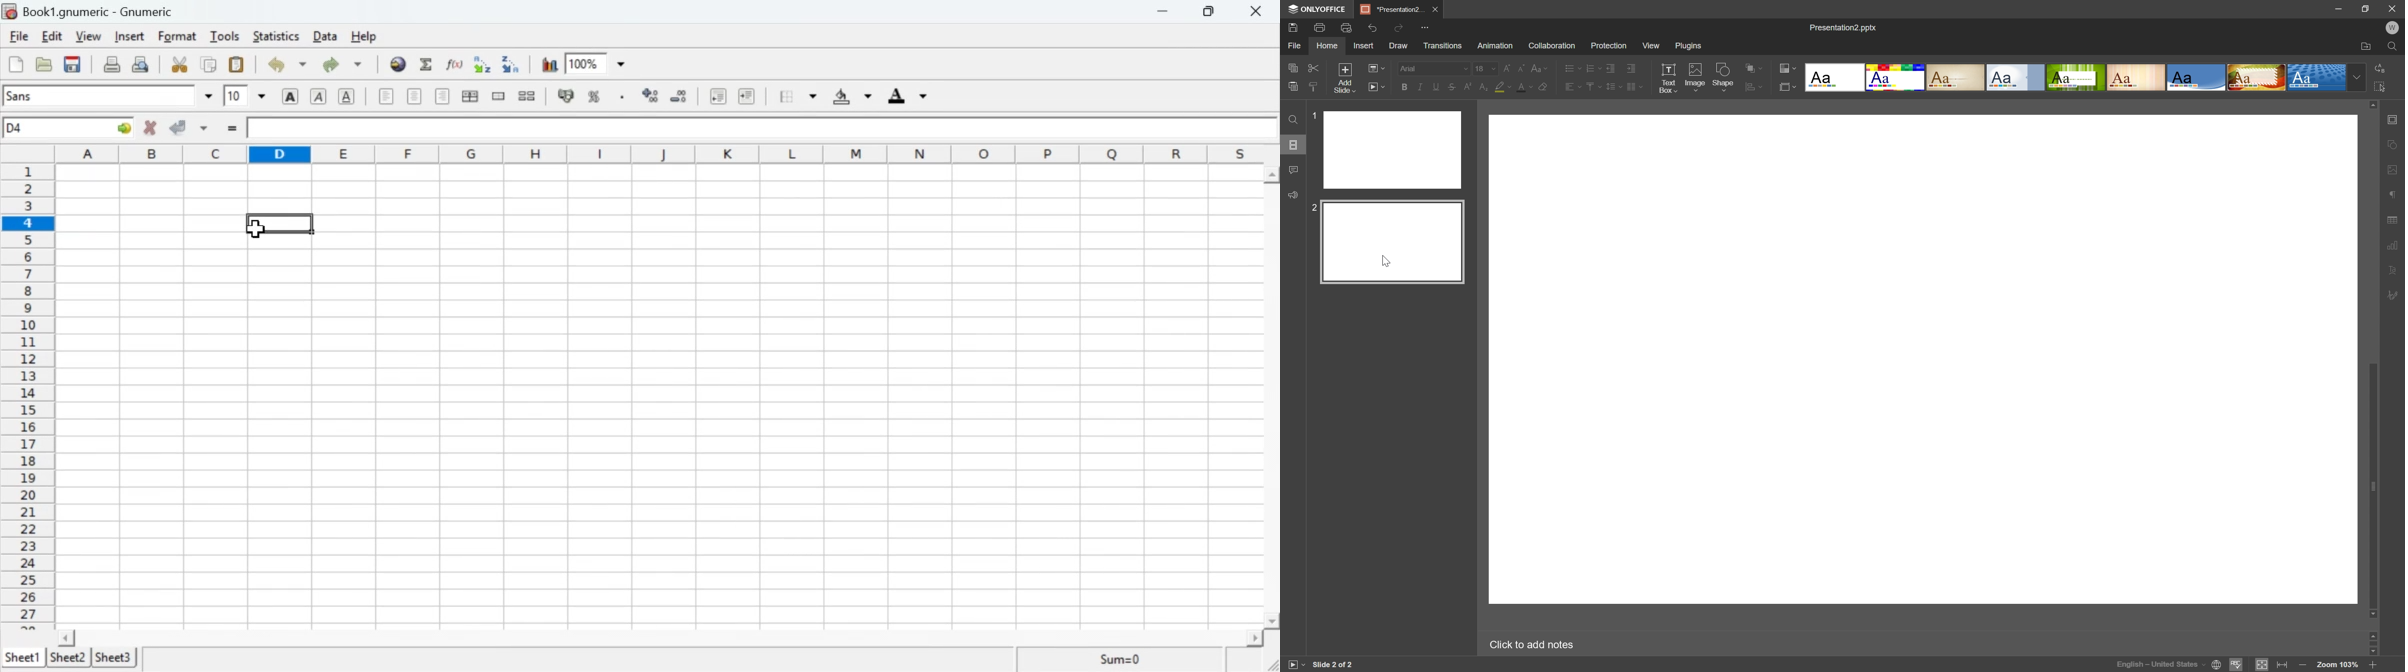  What do you see at coordinates (1522, 67) in the screenshot?
I see `Decrement font size` at bounding box center [1522, 67].